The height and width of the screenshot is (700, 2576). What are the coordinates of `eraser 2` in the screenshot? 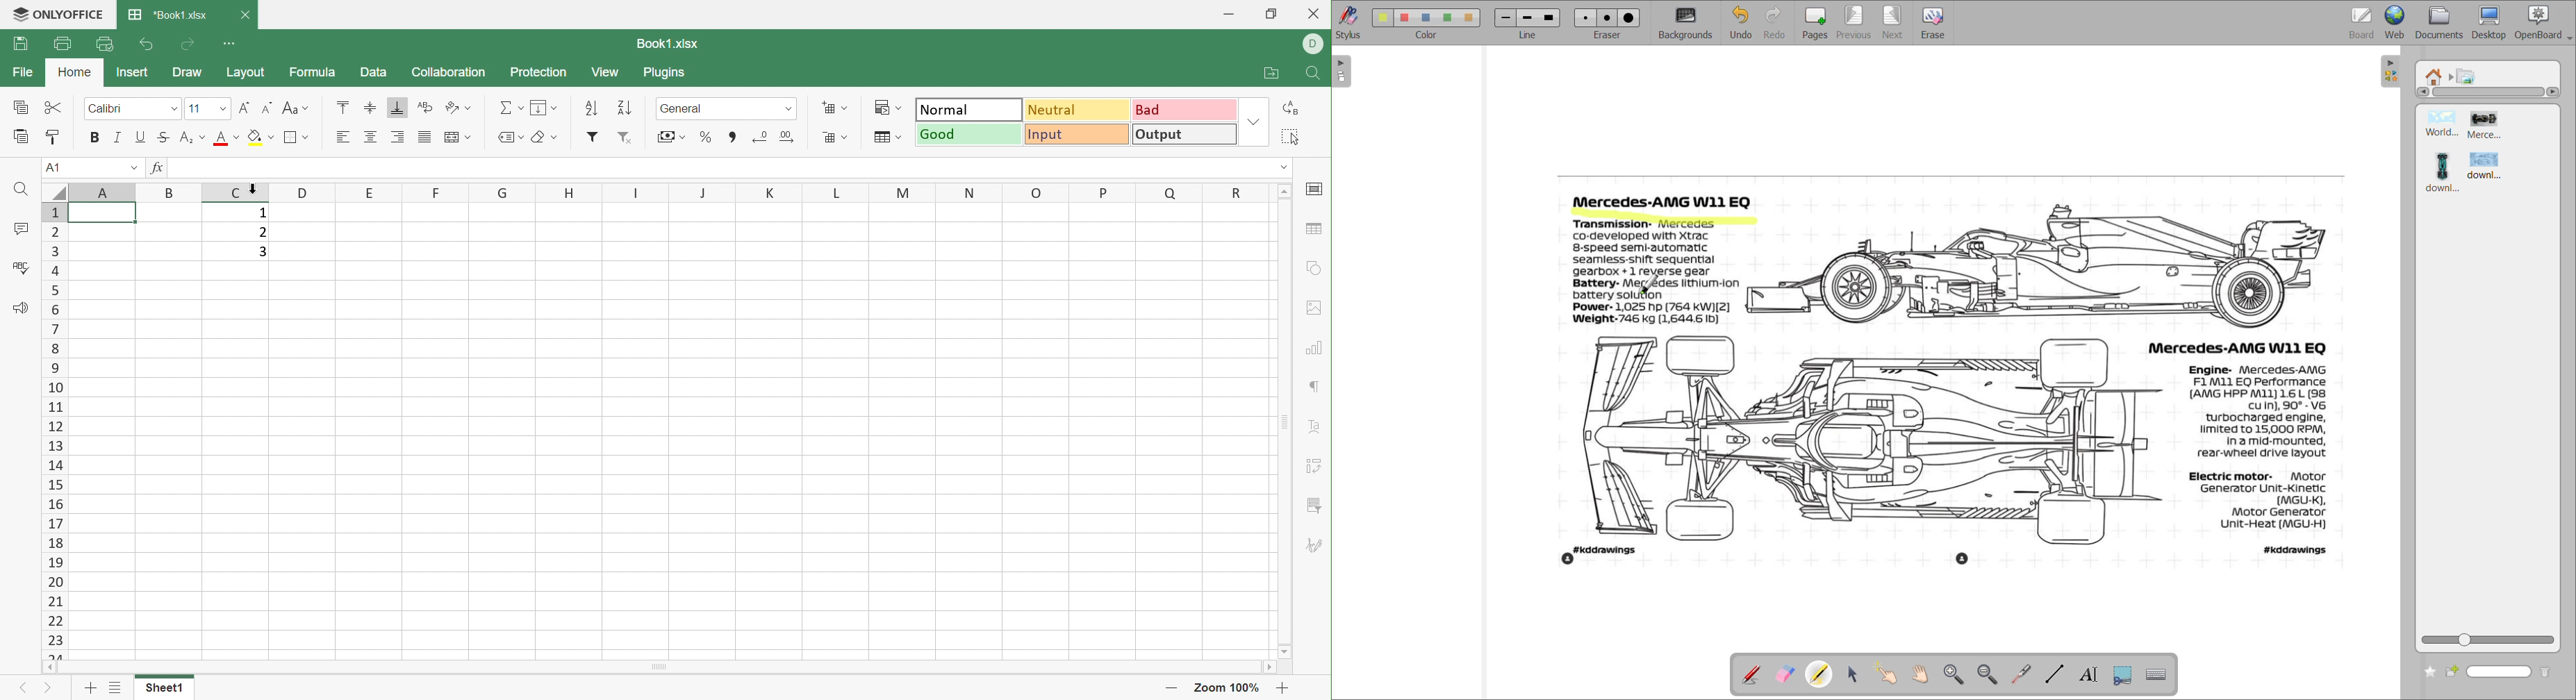 It's located at (1608, 17).